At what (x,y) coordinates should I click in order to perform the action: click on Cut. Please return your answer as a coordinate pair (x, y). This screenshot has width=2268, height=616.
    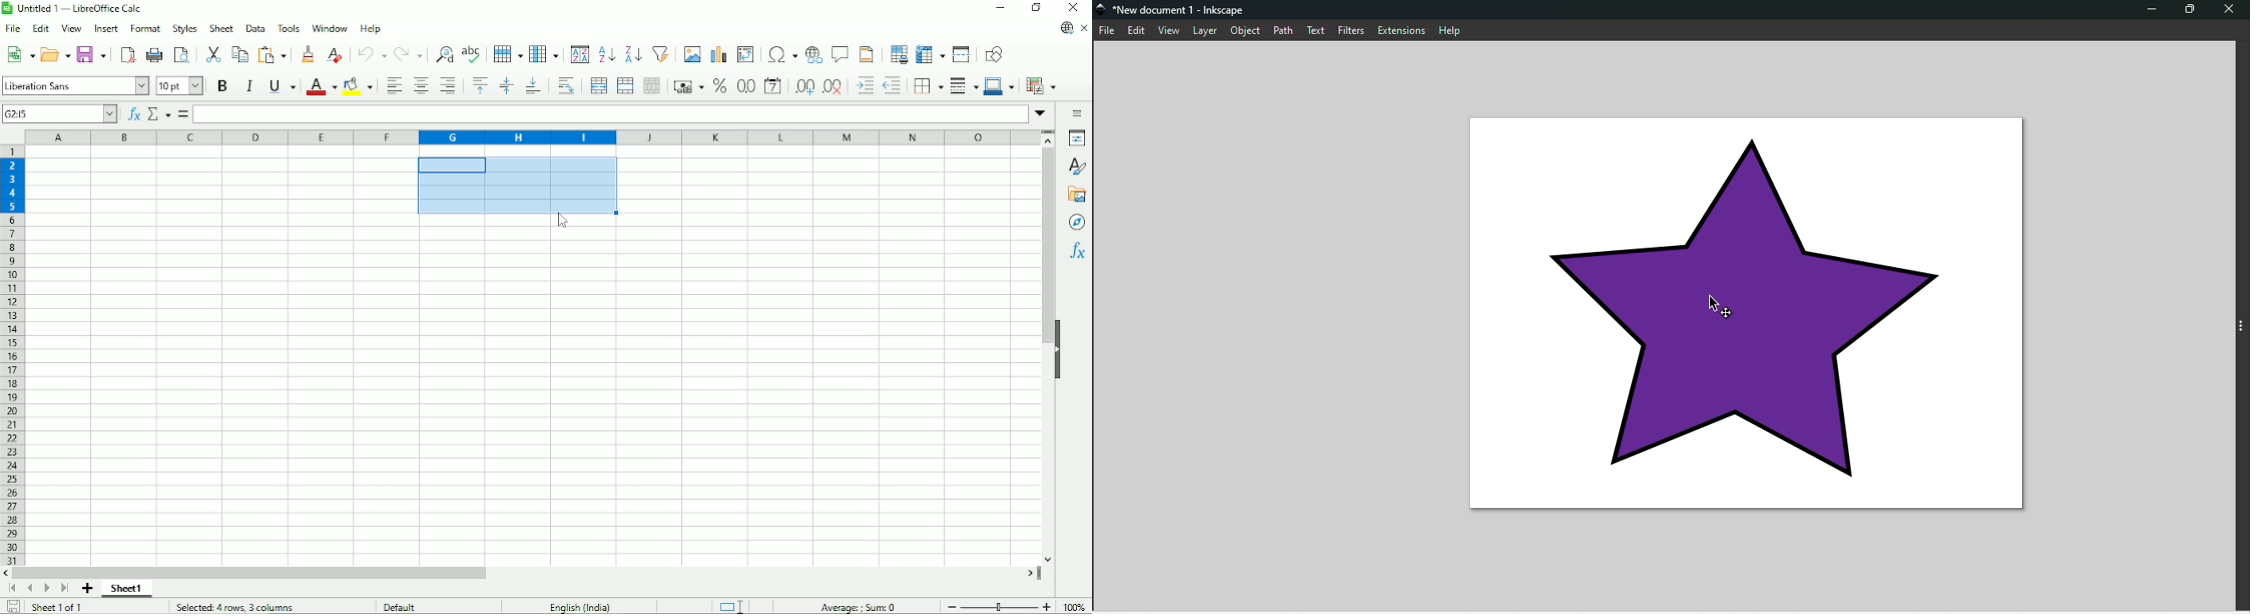
    Looking at the image, I should click on (212, 53).